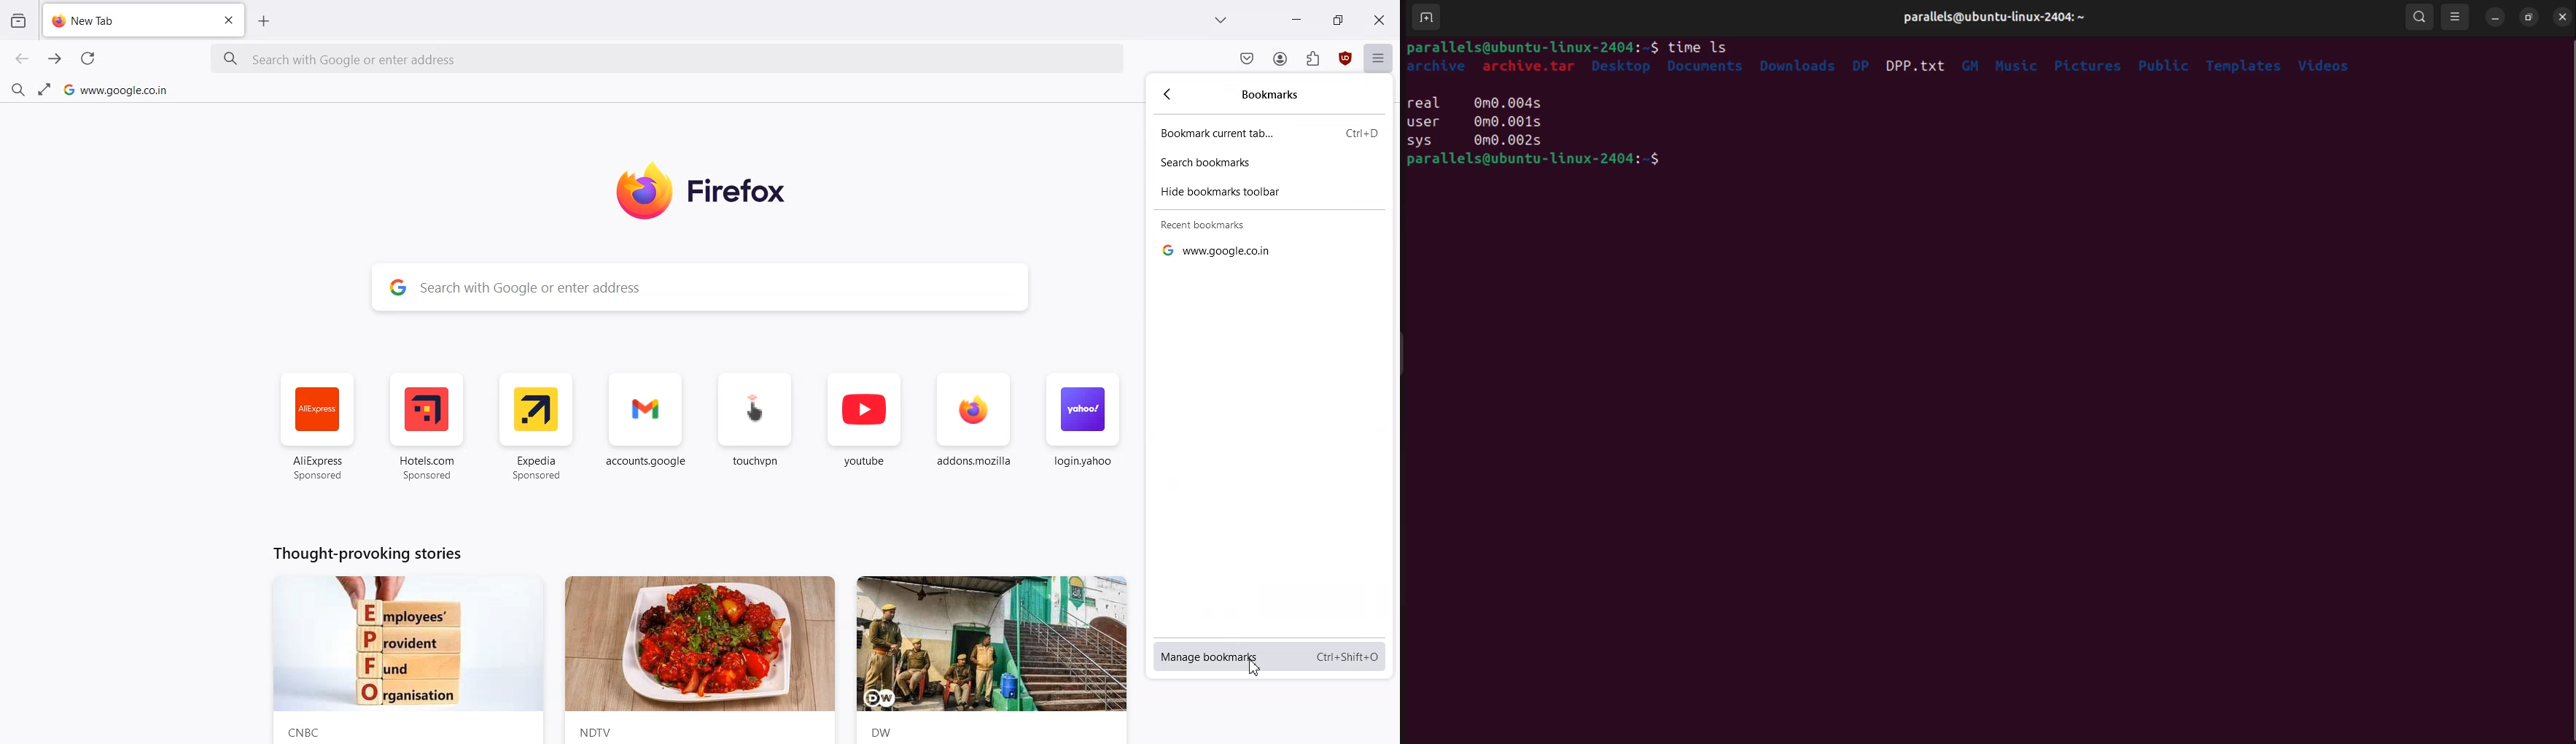 This screenshot has width=2576, height=756. Describe the element at coordinates (701, 287) in the screenshot. I see `Search Bar` at that location.